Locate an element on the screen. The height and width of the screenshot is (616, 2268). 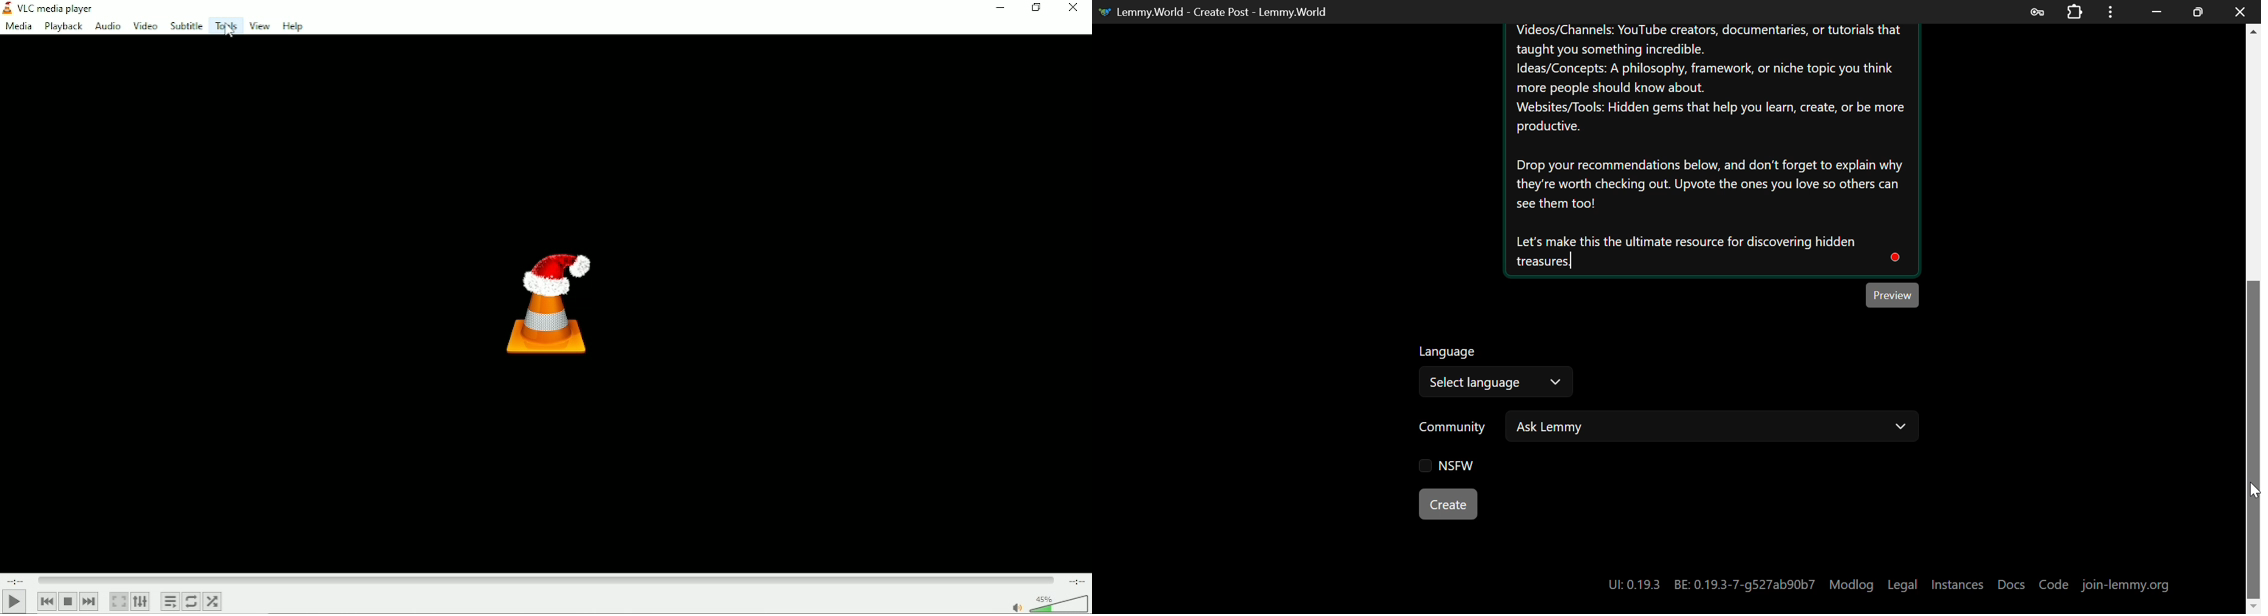
Tools is located at coordinates (226, 25).